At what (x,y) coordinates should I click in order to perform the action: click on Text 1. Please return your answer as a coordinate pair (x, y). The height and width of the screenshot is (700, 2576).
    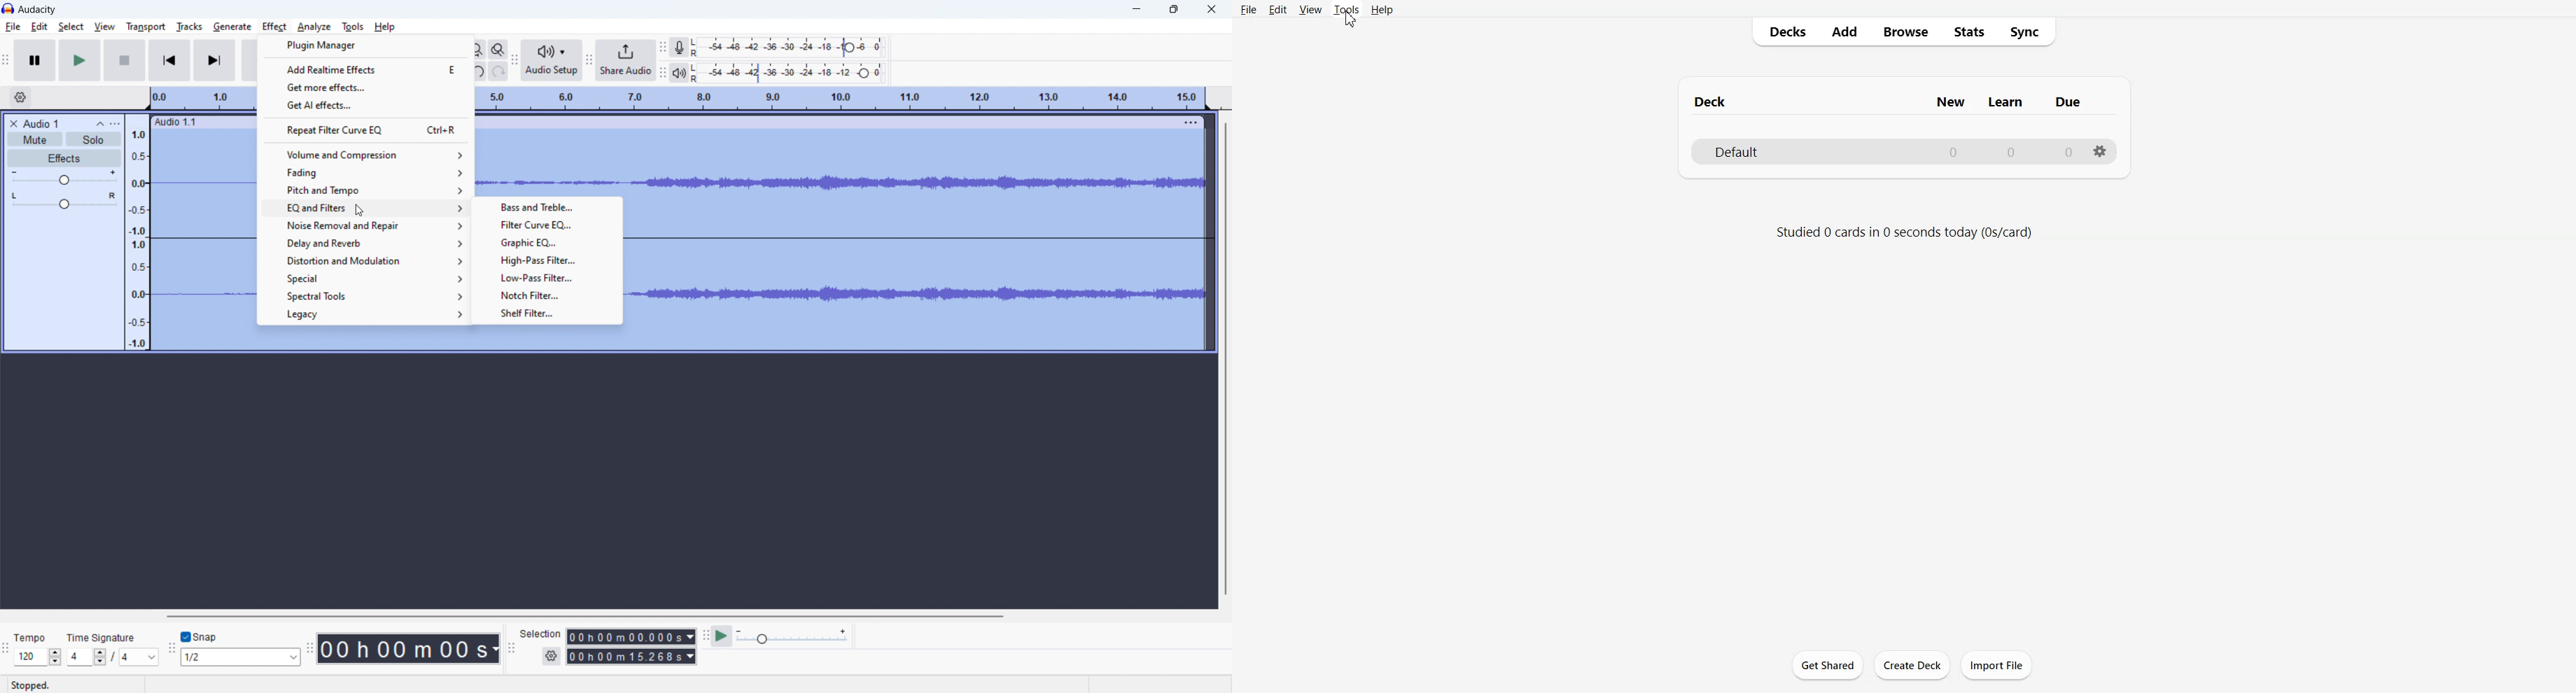
    Looking at the image, I should click on (1892, 99).